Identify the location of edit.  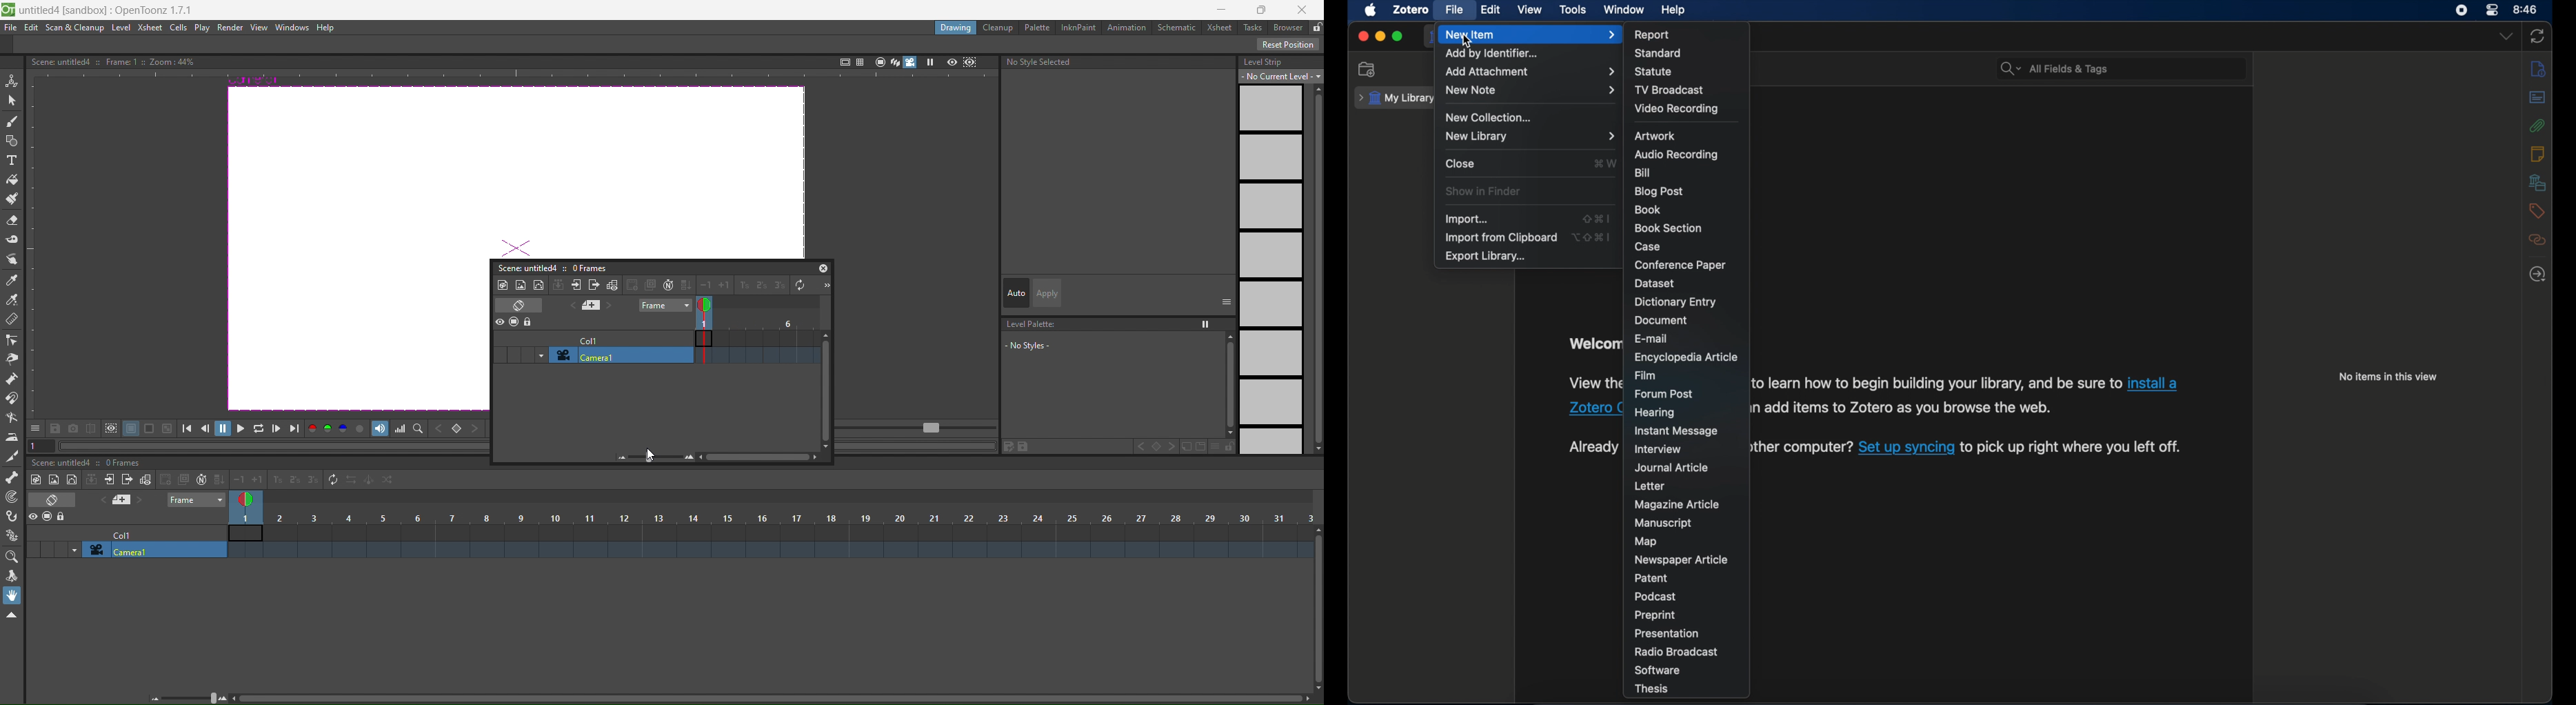
(1491, 10).